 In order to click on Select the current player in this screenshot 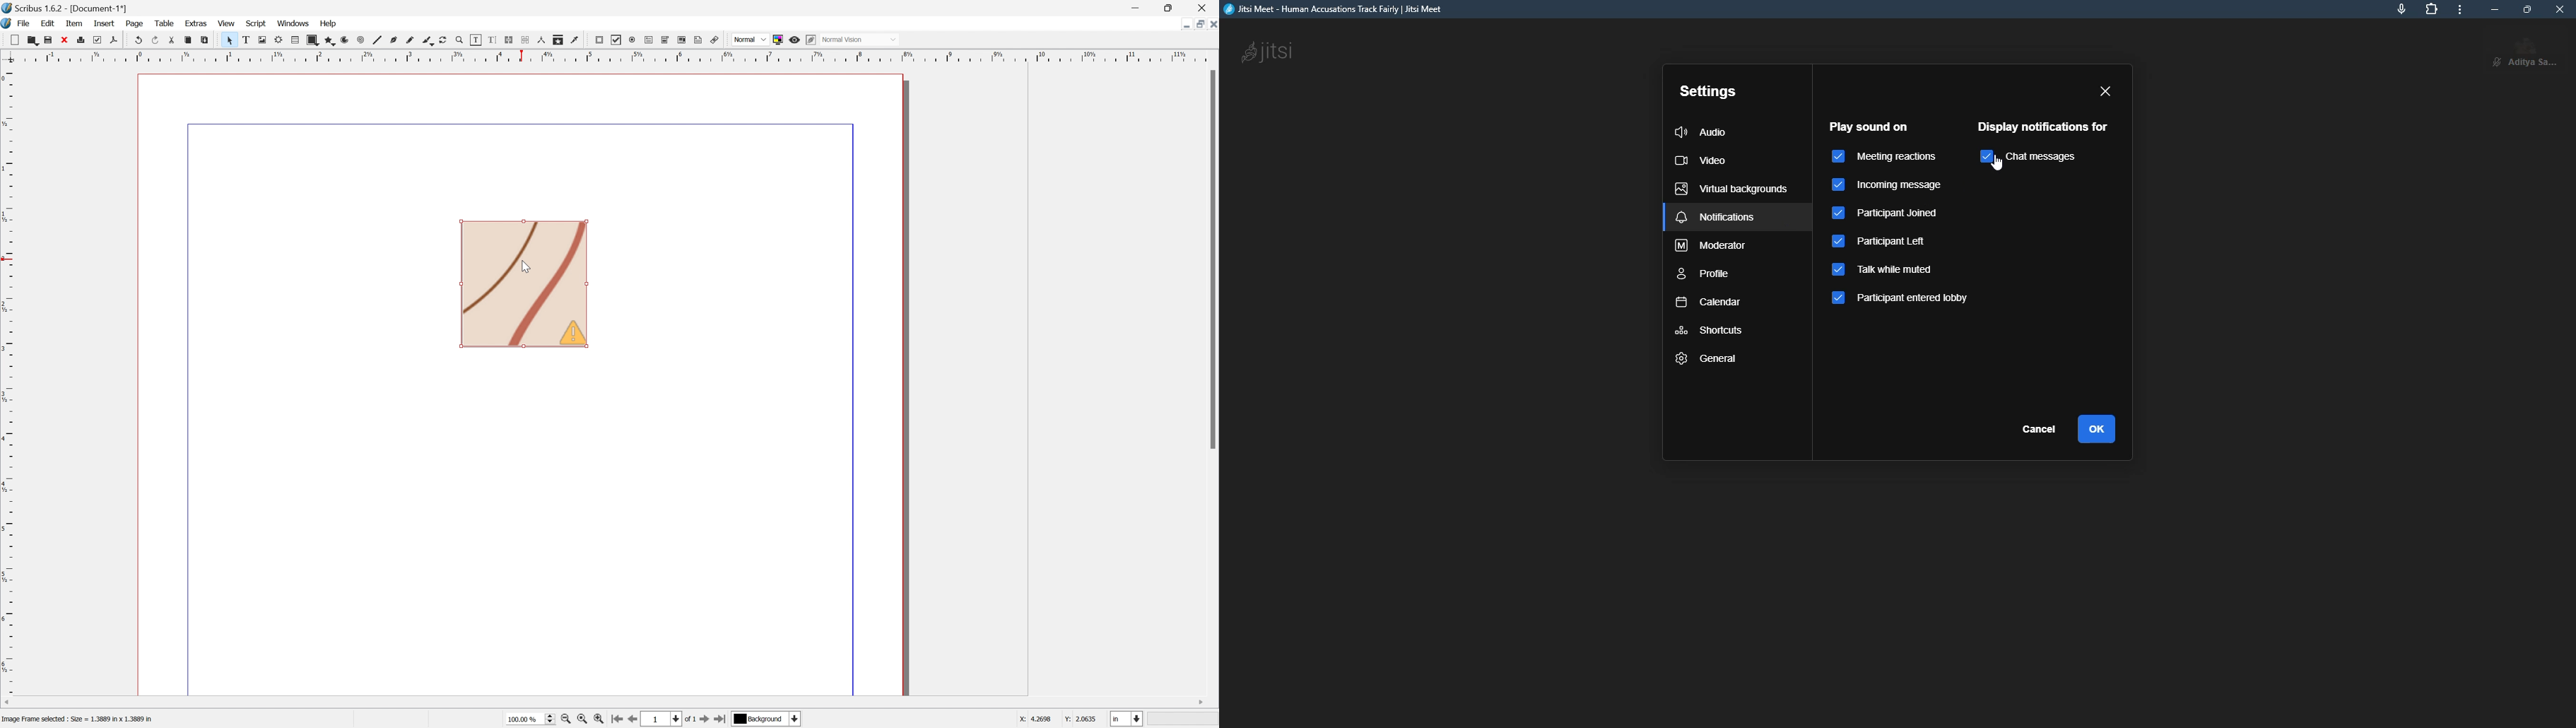, I will do `click(765, 720)`.